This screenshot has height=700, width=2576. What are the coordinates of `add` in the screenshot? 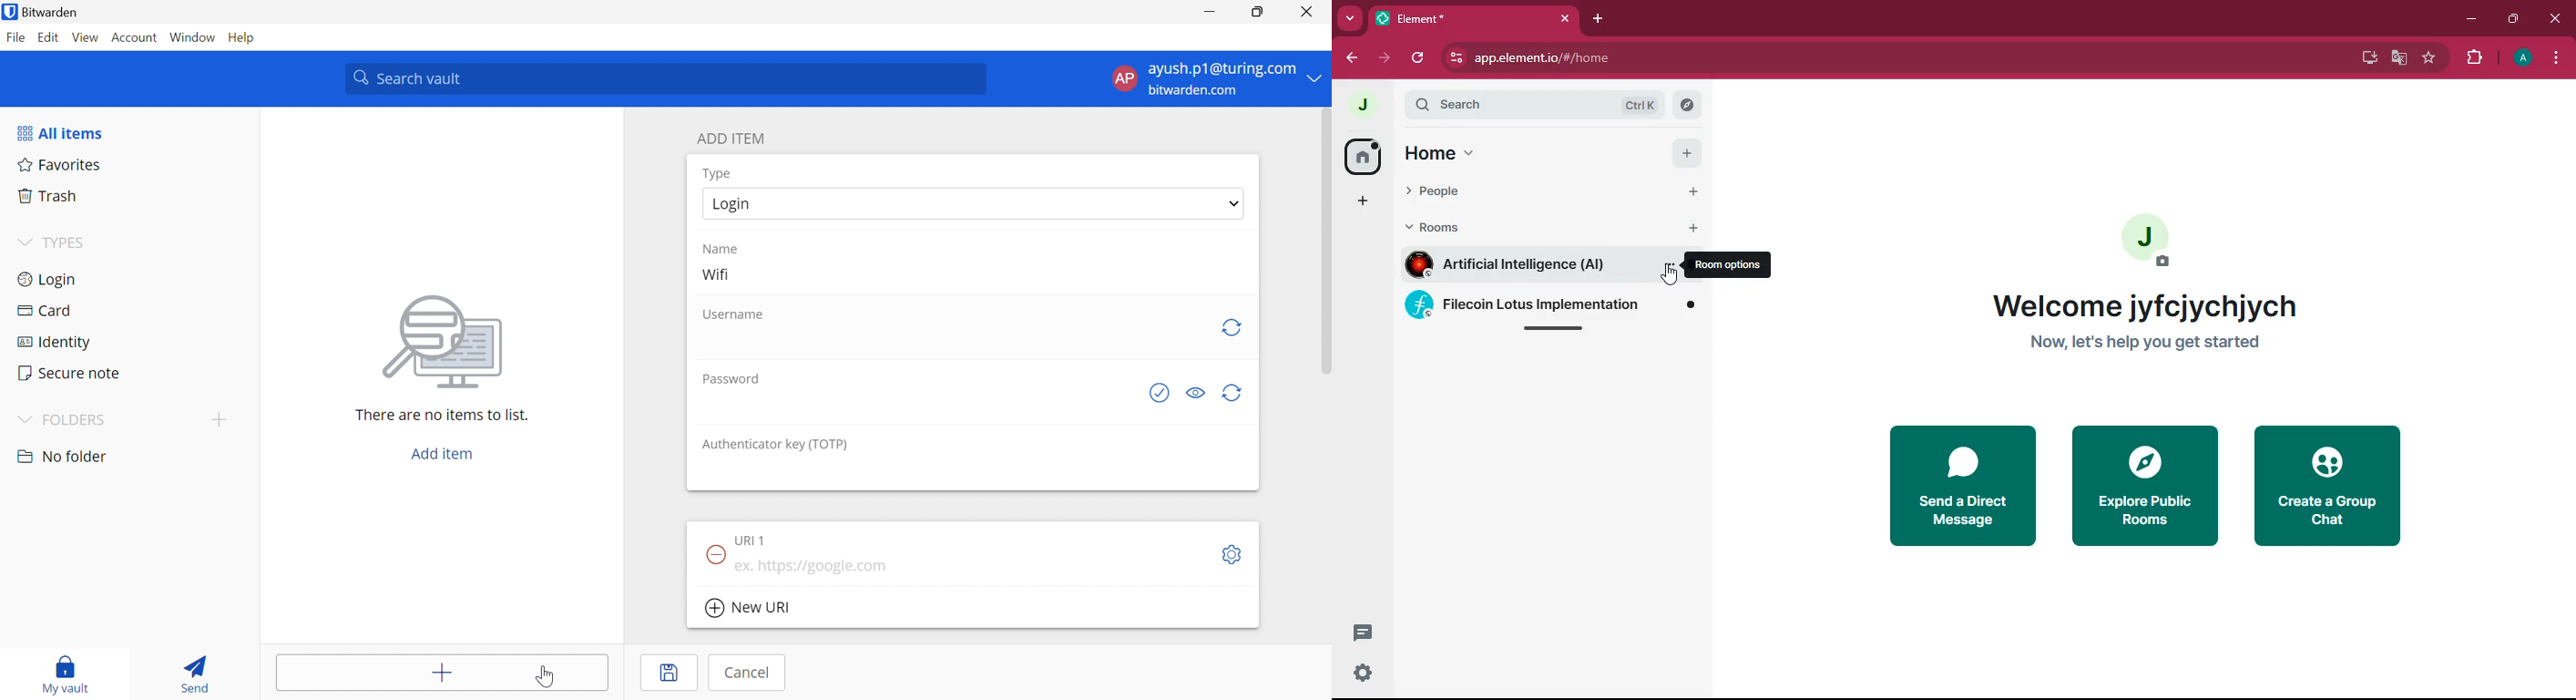 It's located at (1363, 204).